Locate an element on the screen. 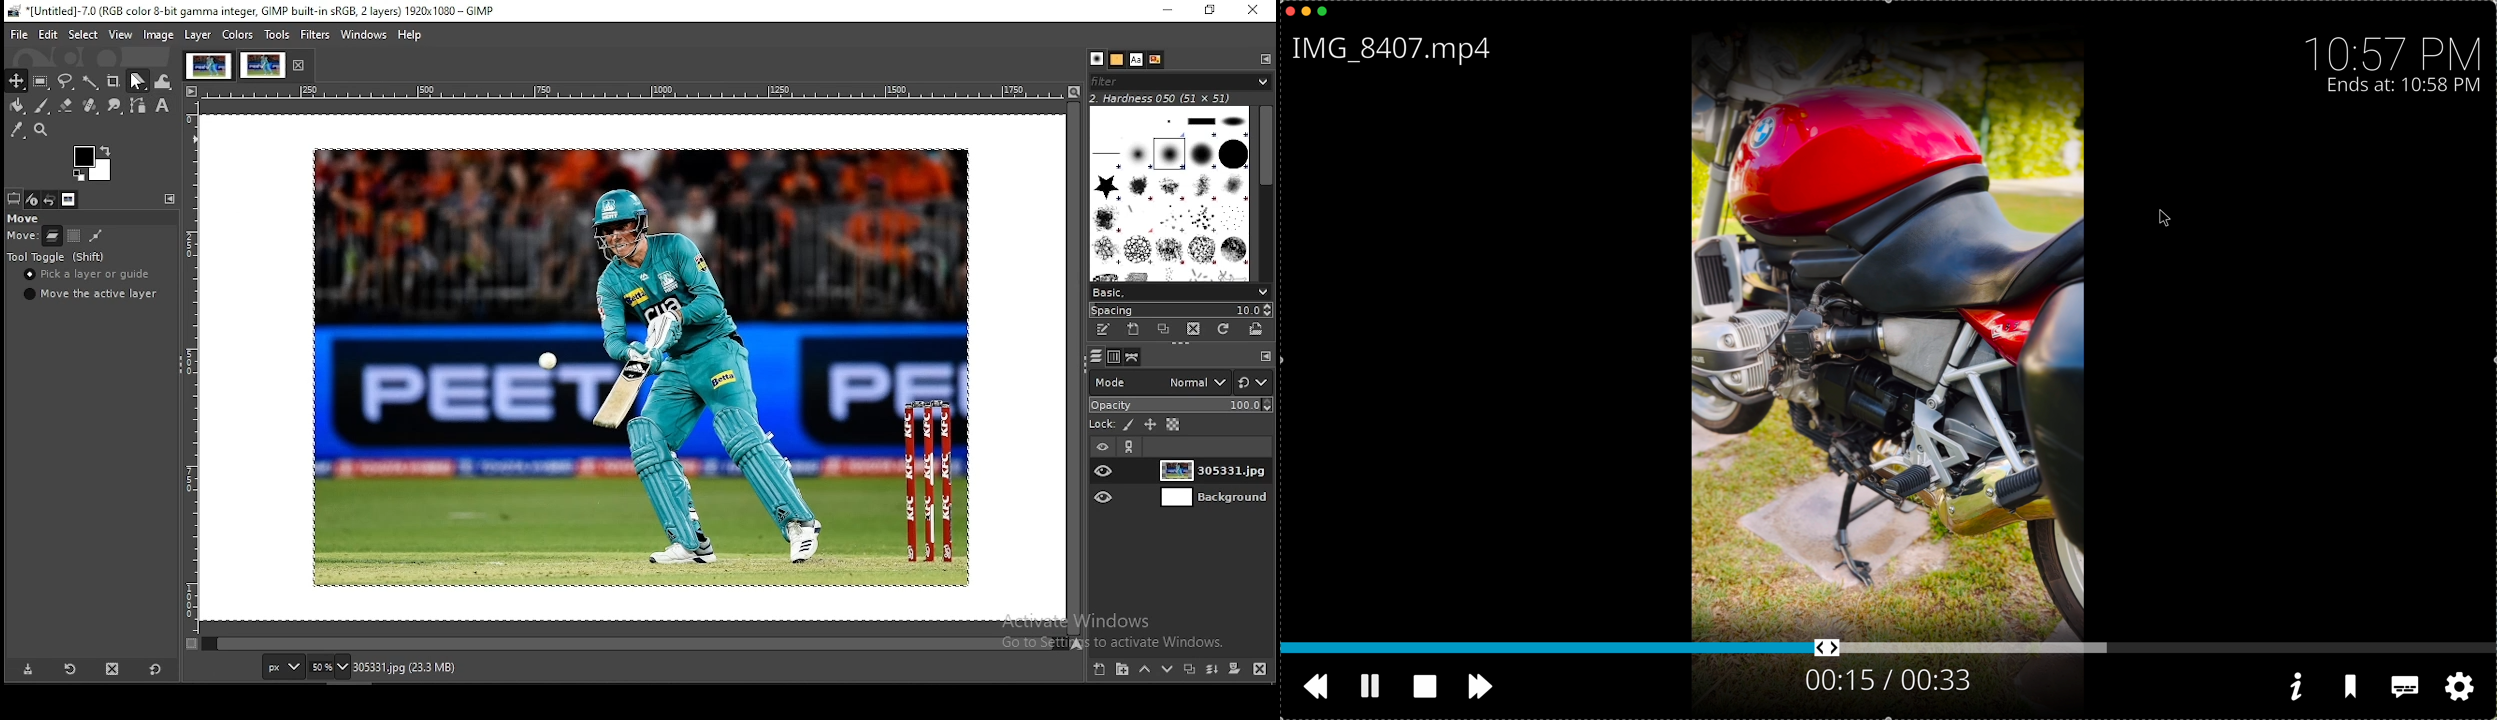  duplicate this brush is located at coordinates (1163, 329).